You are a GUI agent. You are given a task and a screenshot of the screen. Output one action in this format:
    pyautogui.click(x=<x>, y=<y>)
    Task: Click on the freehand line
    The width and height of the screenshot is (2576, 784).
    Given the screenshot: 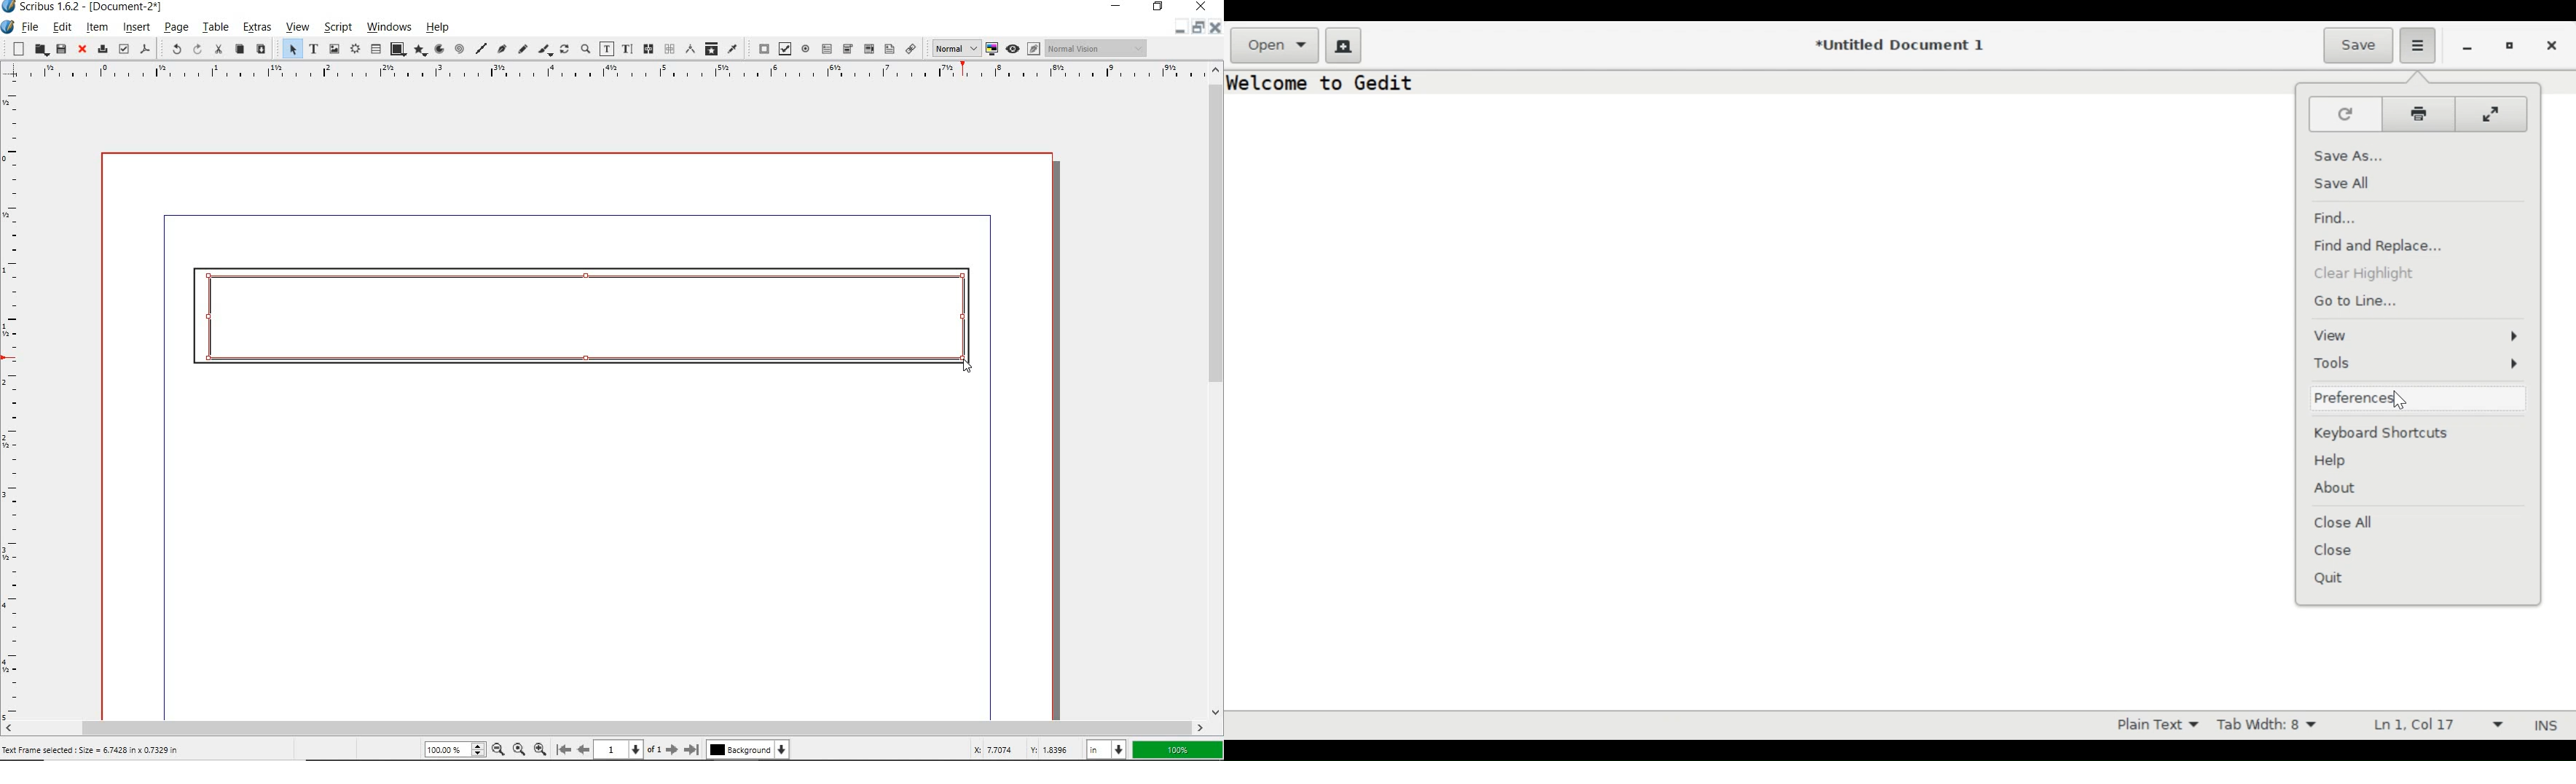 What is the action you would take?
    pyautogui.click(x=522, y=50)
    